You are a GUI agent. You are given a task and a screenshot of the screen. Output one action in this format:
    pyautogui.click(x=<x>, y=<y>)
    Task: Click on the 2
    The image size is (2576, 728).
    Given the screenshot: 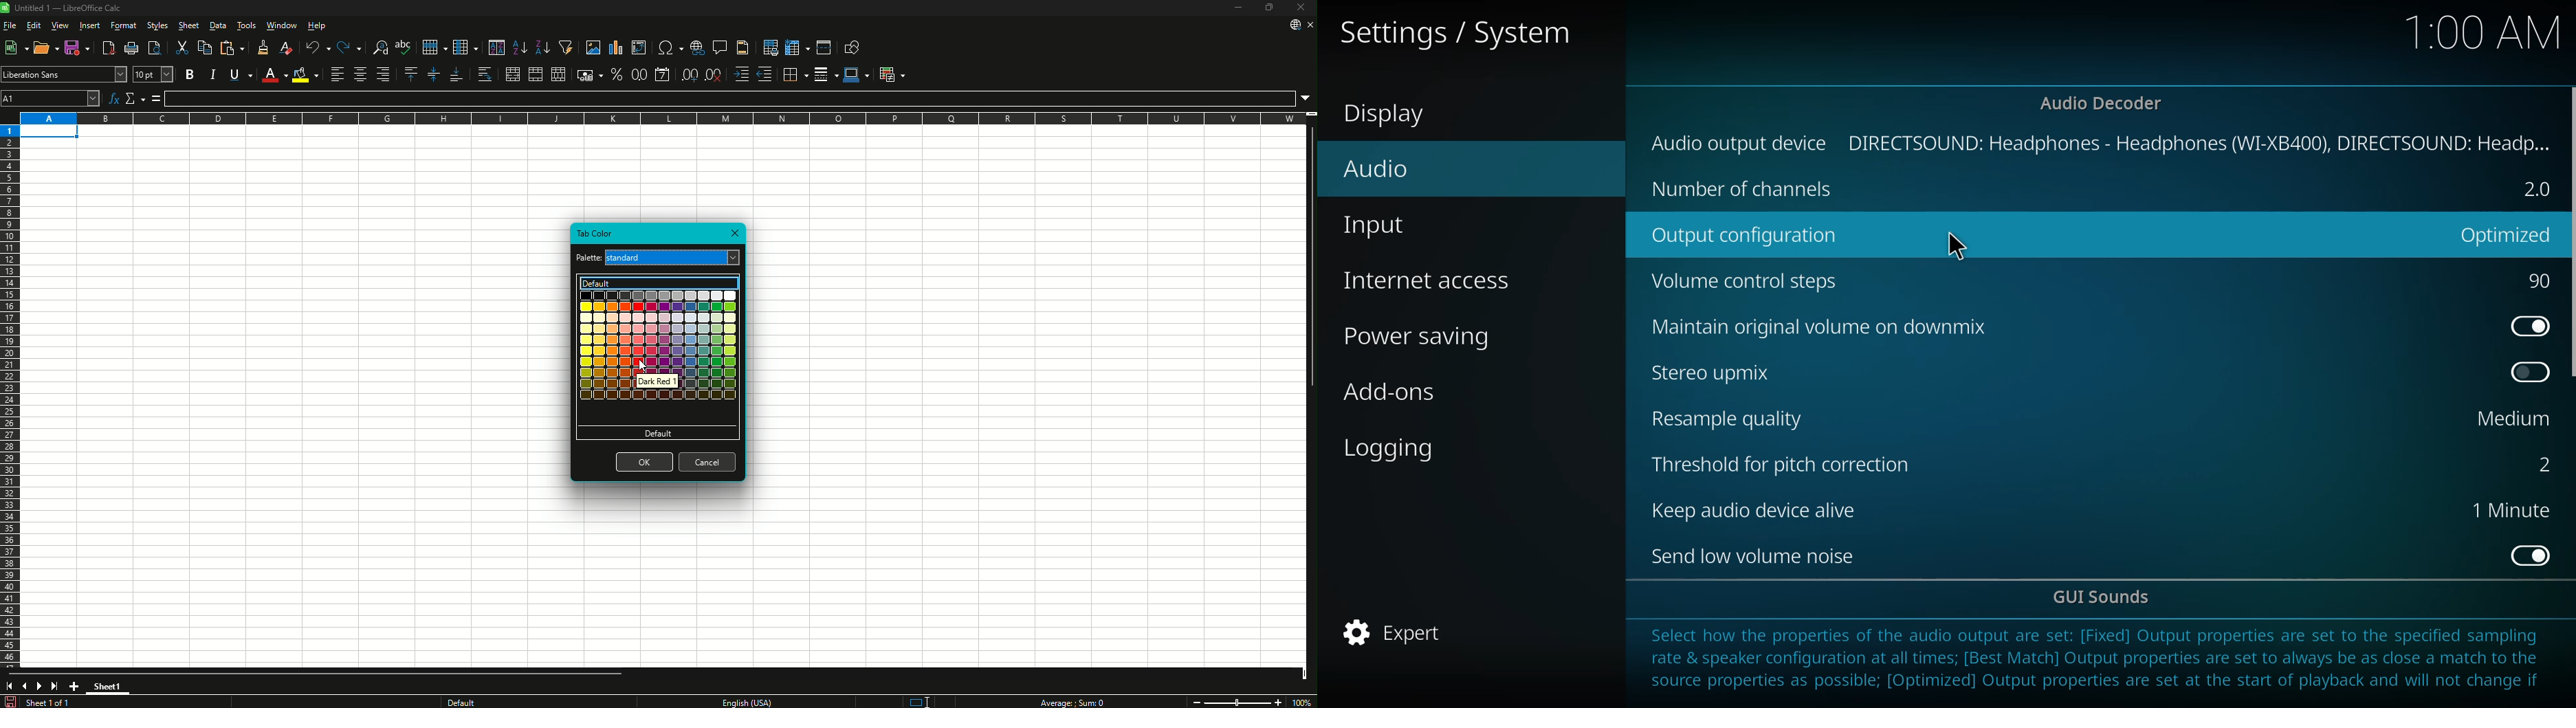 What is the action you would take?
    pyautogui.click(x=2537, y=462)
    